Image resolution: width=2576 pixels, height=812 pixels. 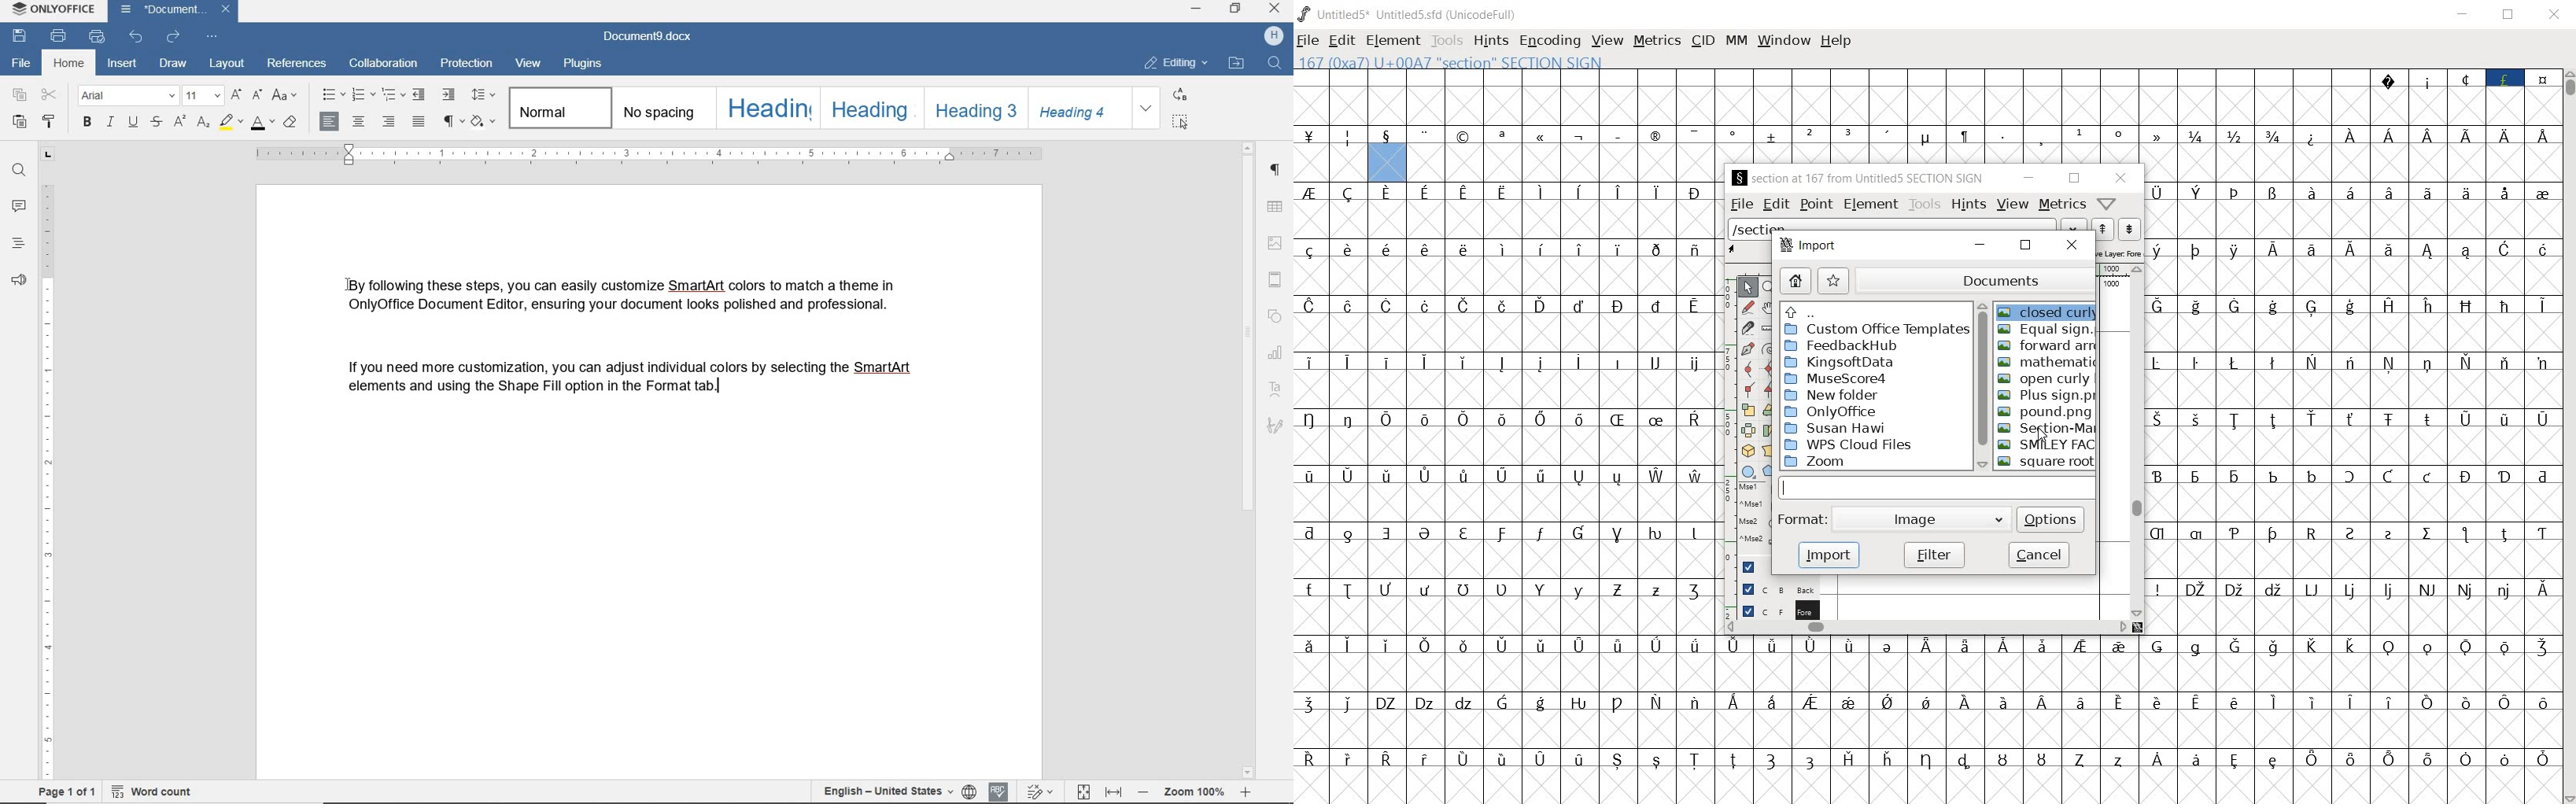 What do you see at coordinates (1406, 14) in the screenshot?
I see `Untitled1 Untitled1.sfd (UnicodeFull)` at bounding box center [1406, 14].